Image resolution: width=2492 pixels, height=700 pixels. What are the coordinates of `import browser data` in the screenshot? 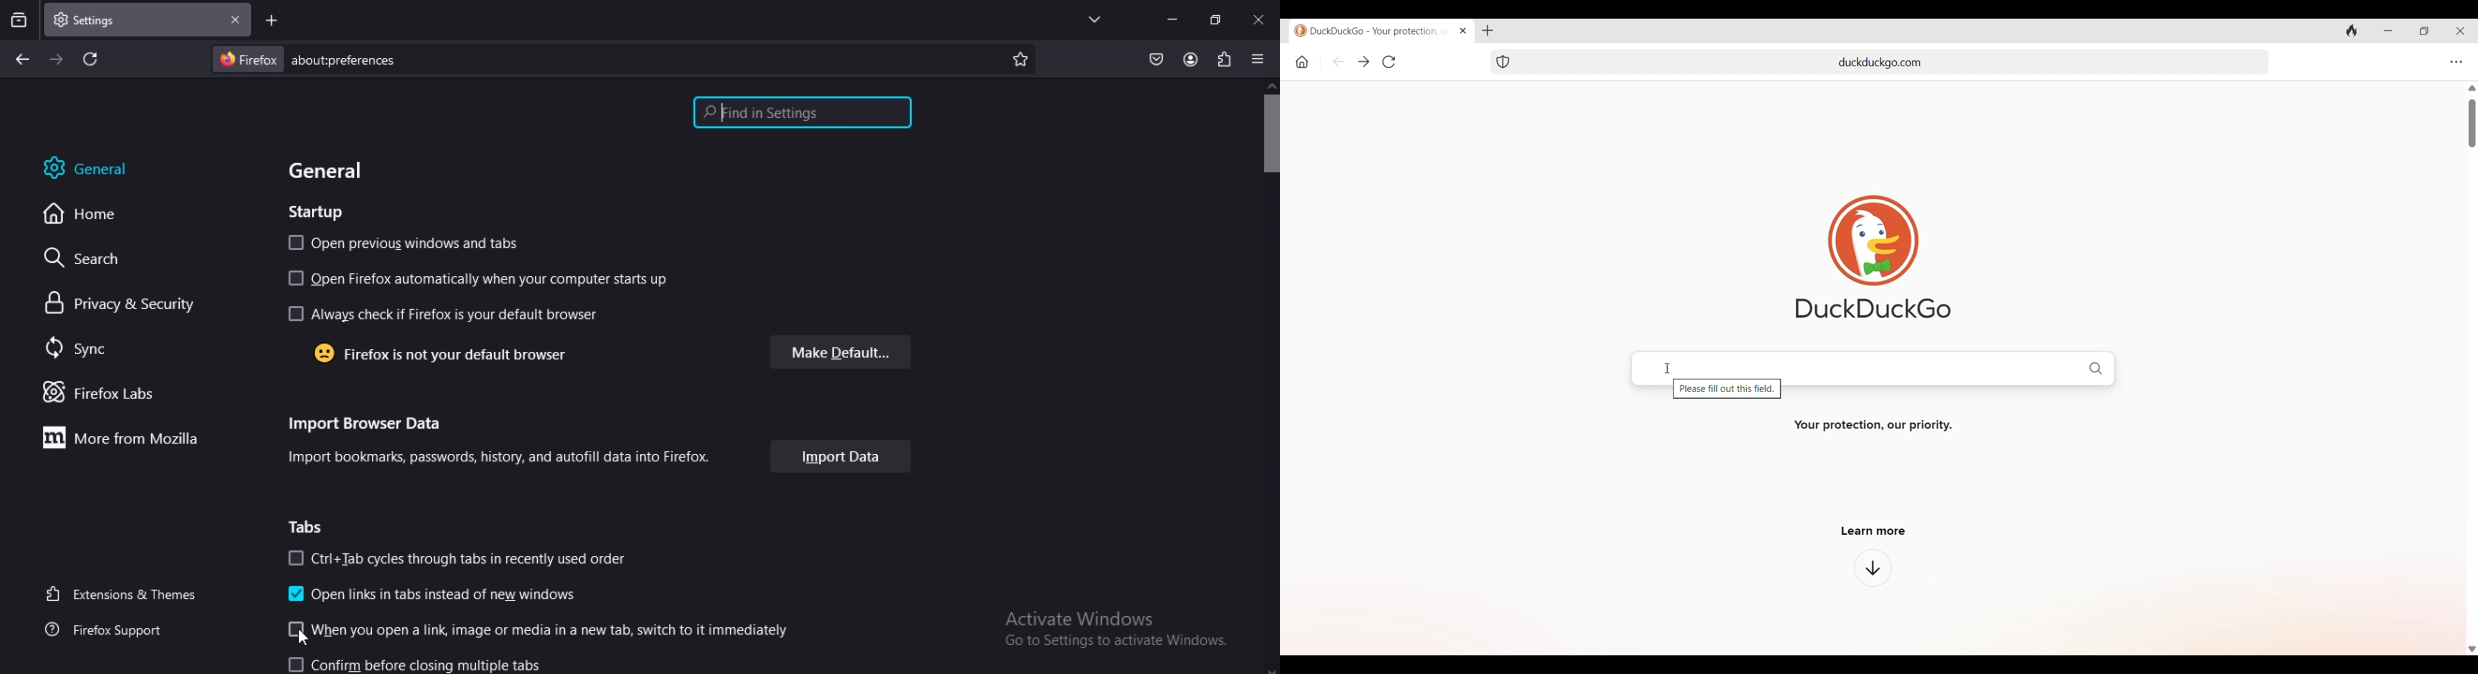 It's located at (373, 425).